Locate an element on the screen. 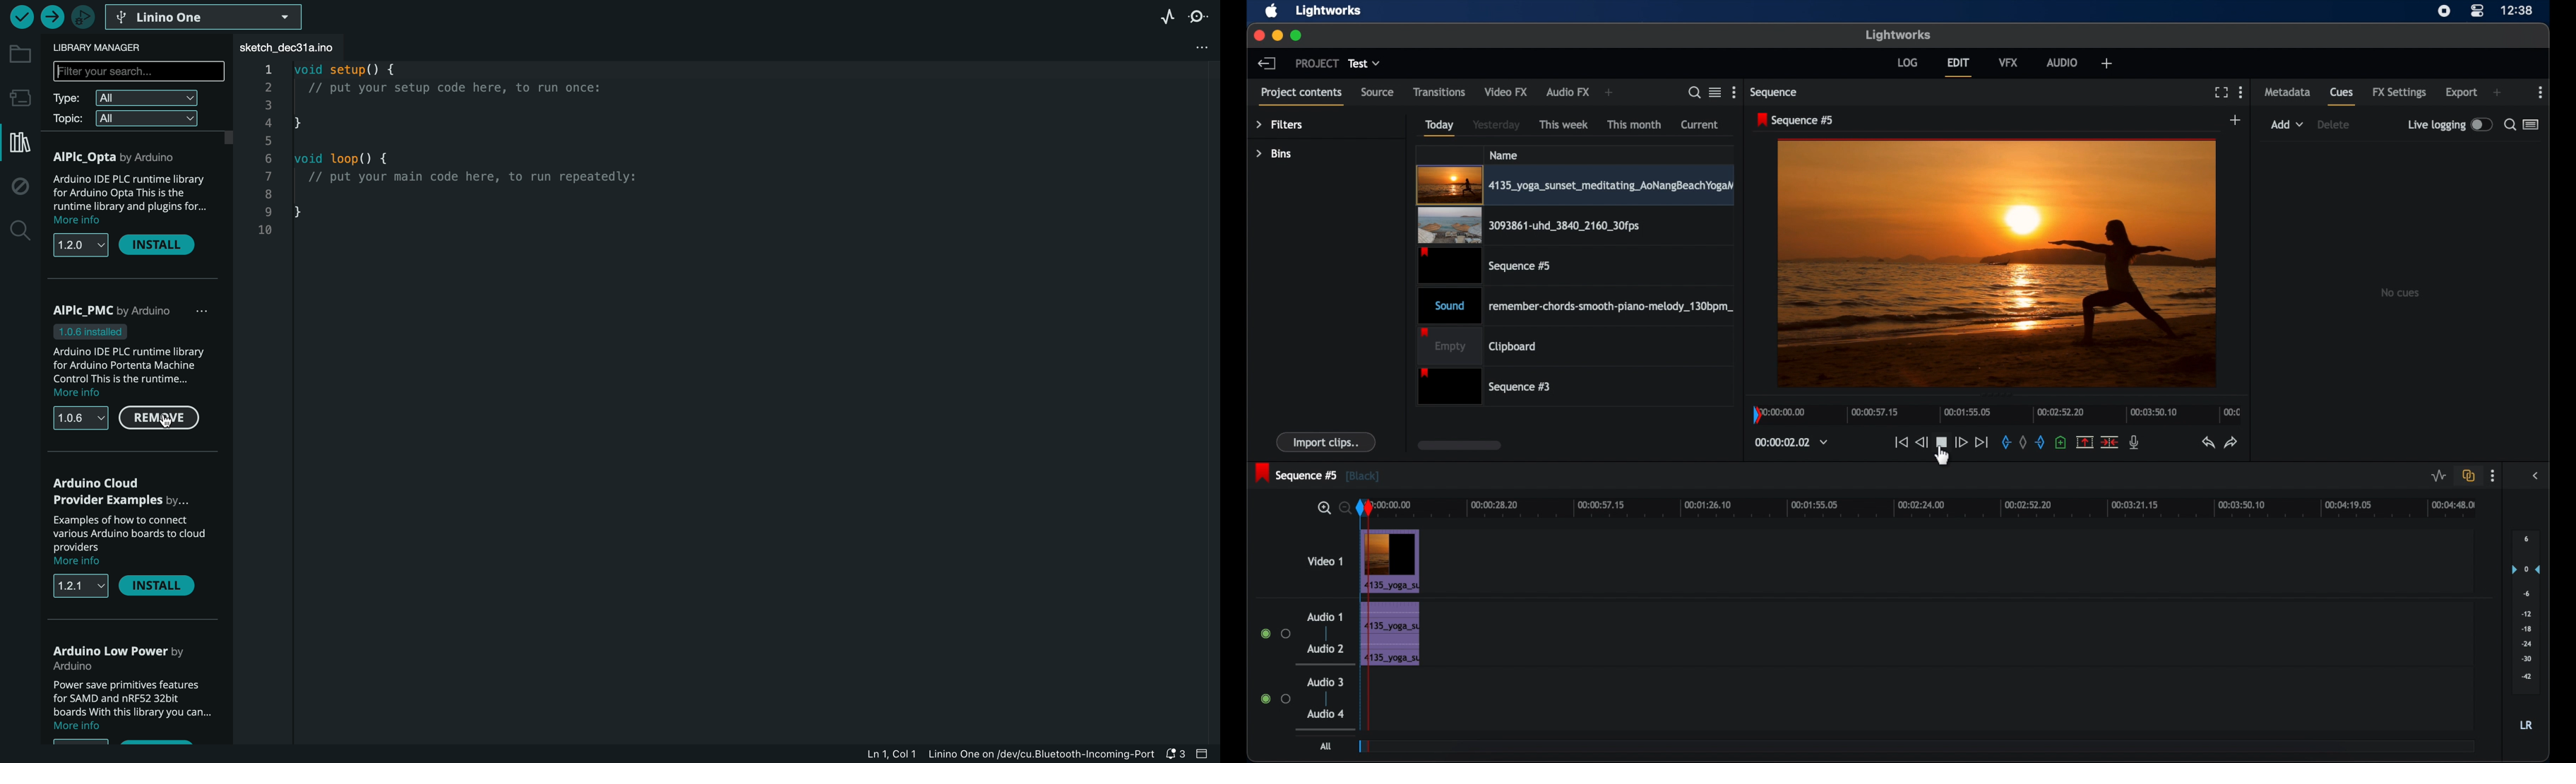  radio button is located at coordinates (1275, 699).